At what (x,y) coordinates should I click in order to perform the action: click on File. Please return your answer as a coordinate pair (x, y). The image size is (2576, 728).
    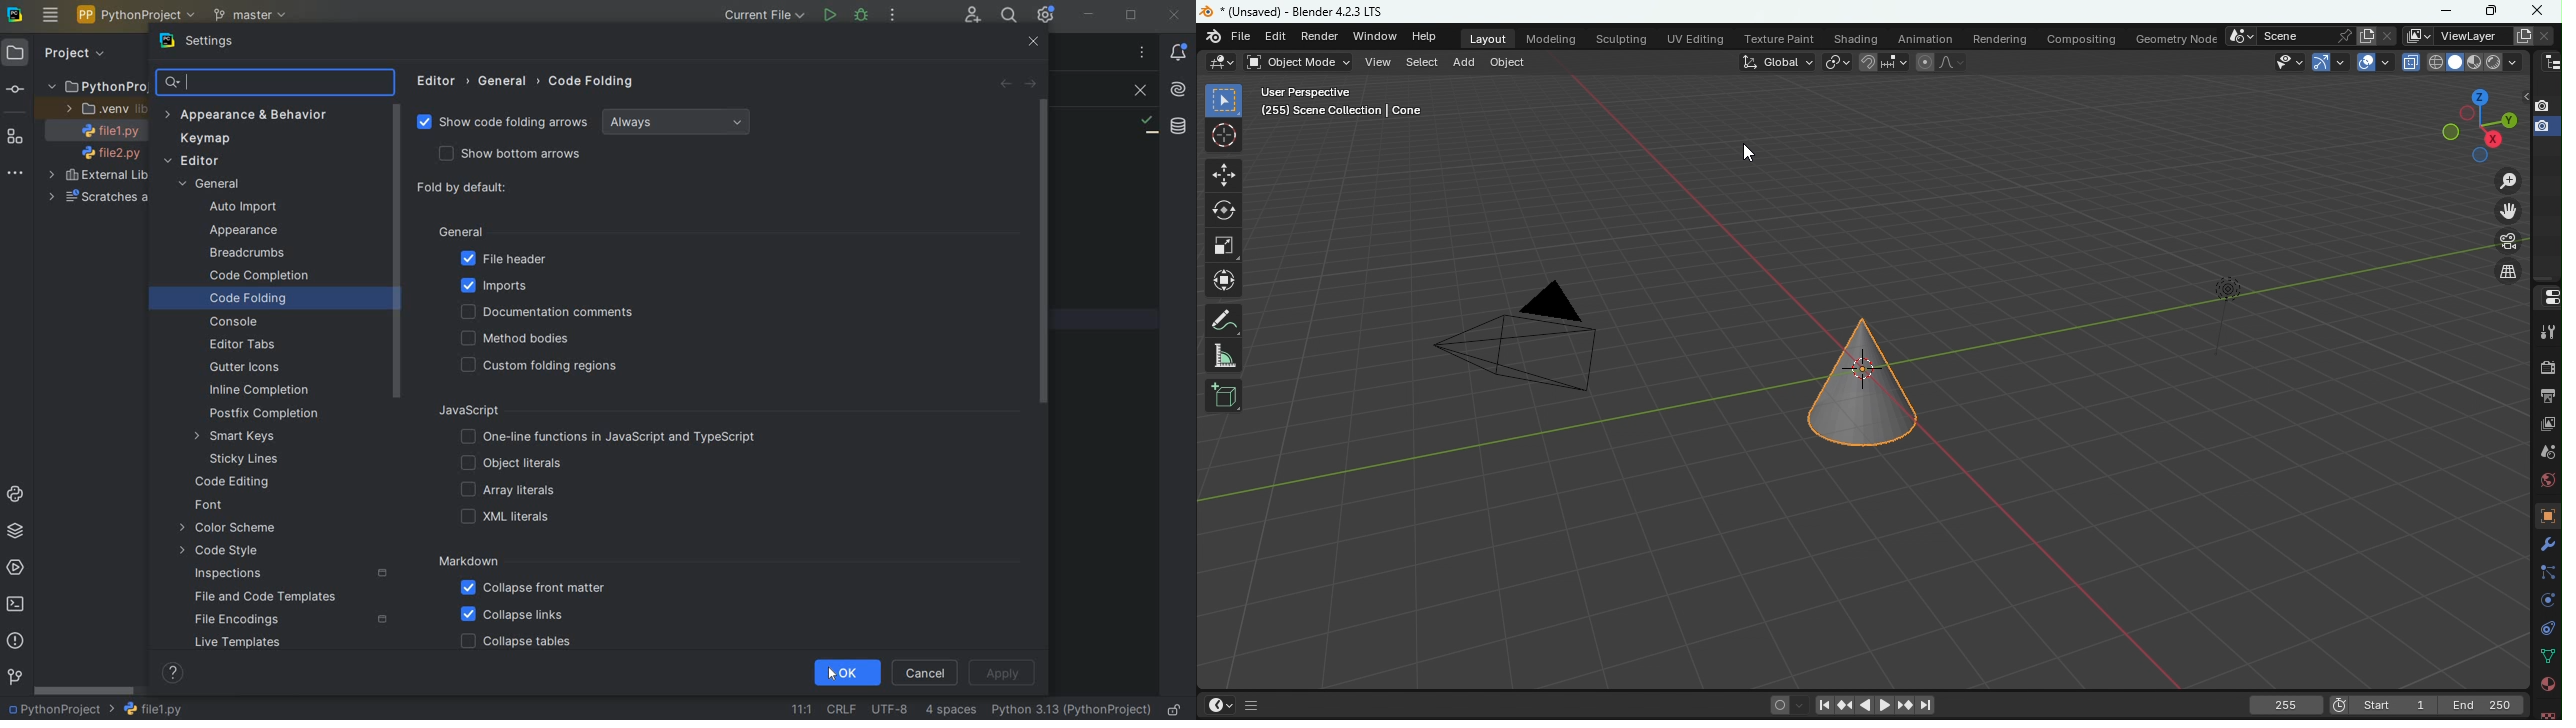
    Looking at the image, I should click on (1243, 36).